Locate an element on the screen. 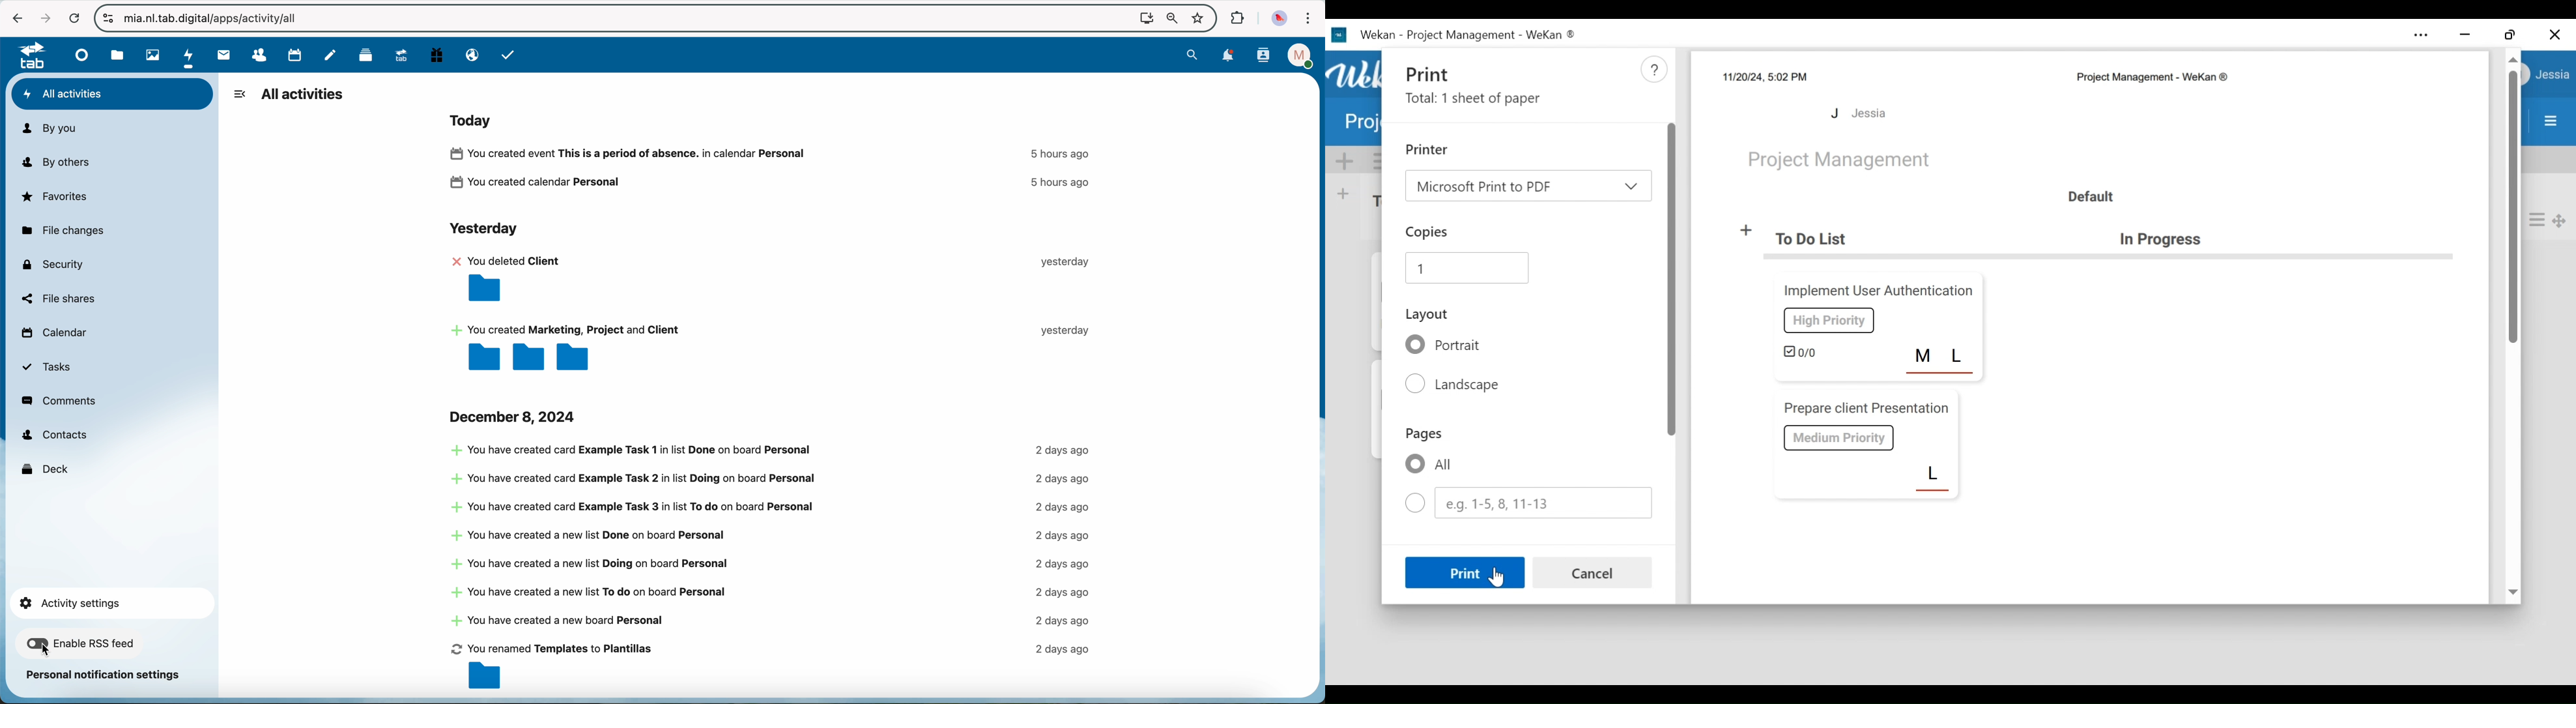 This screenshot has height=728, width=2576. Total is located at coordinates (1476, 100).